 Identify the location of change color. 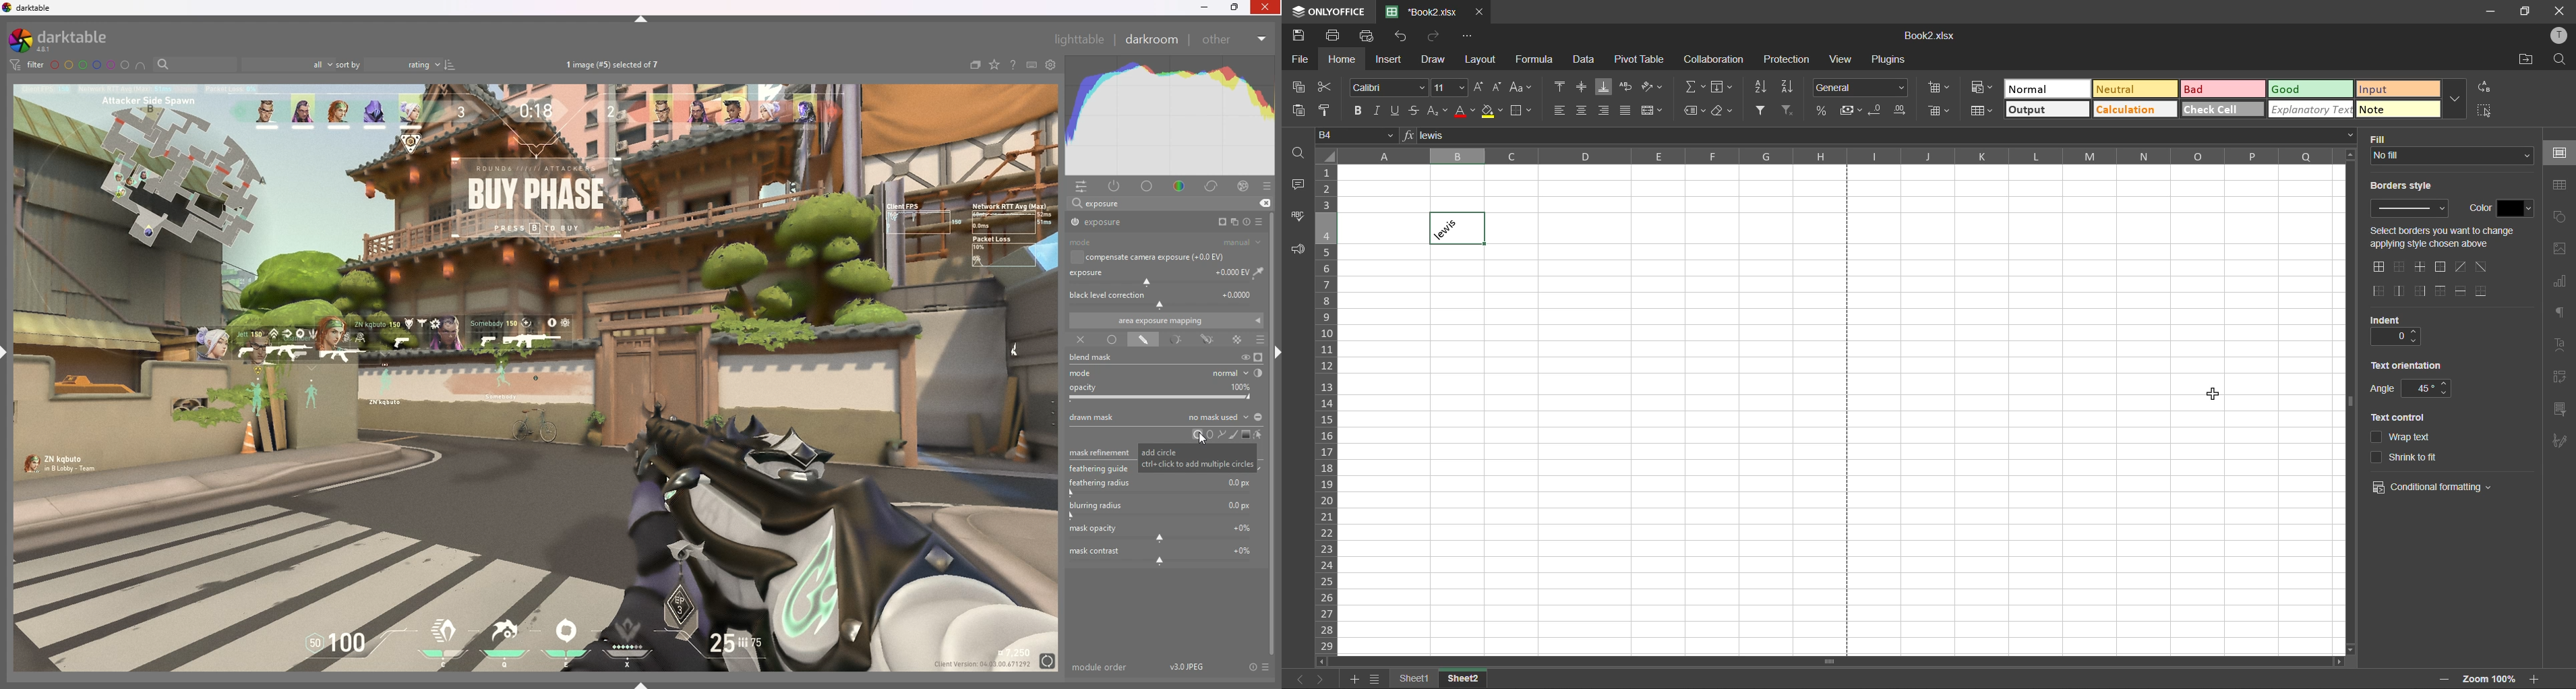
(2518, 207).